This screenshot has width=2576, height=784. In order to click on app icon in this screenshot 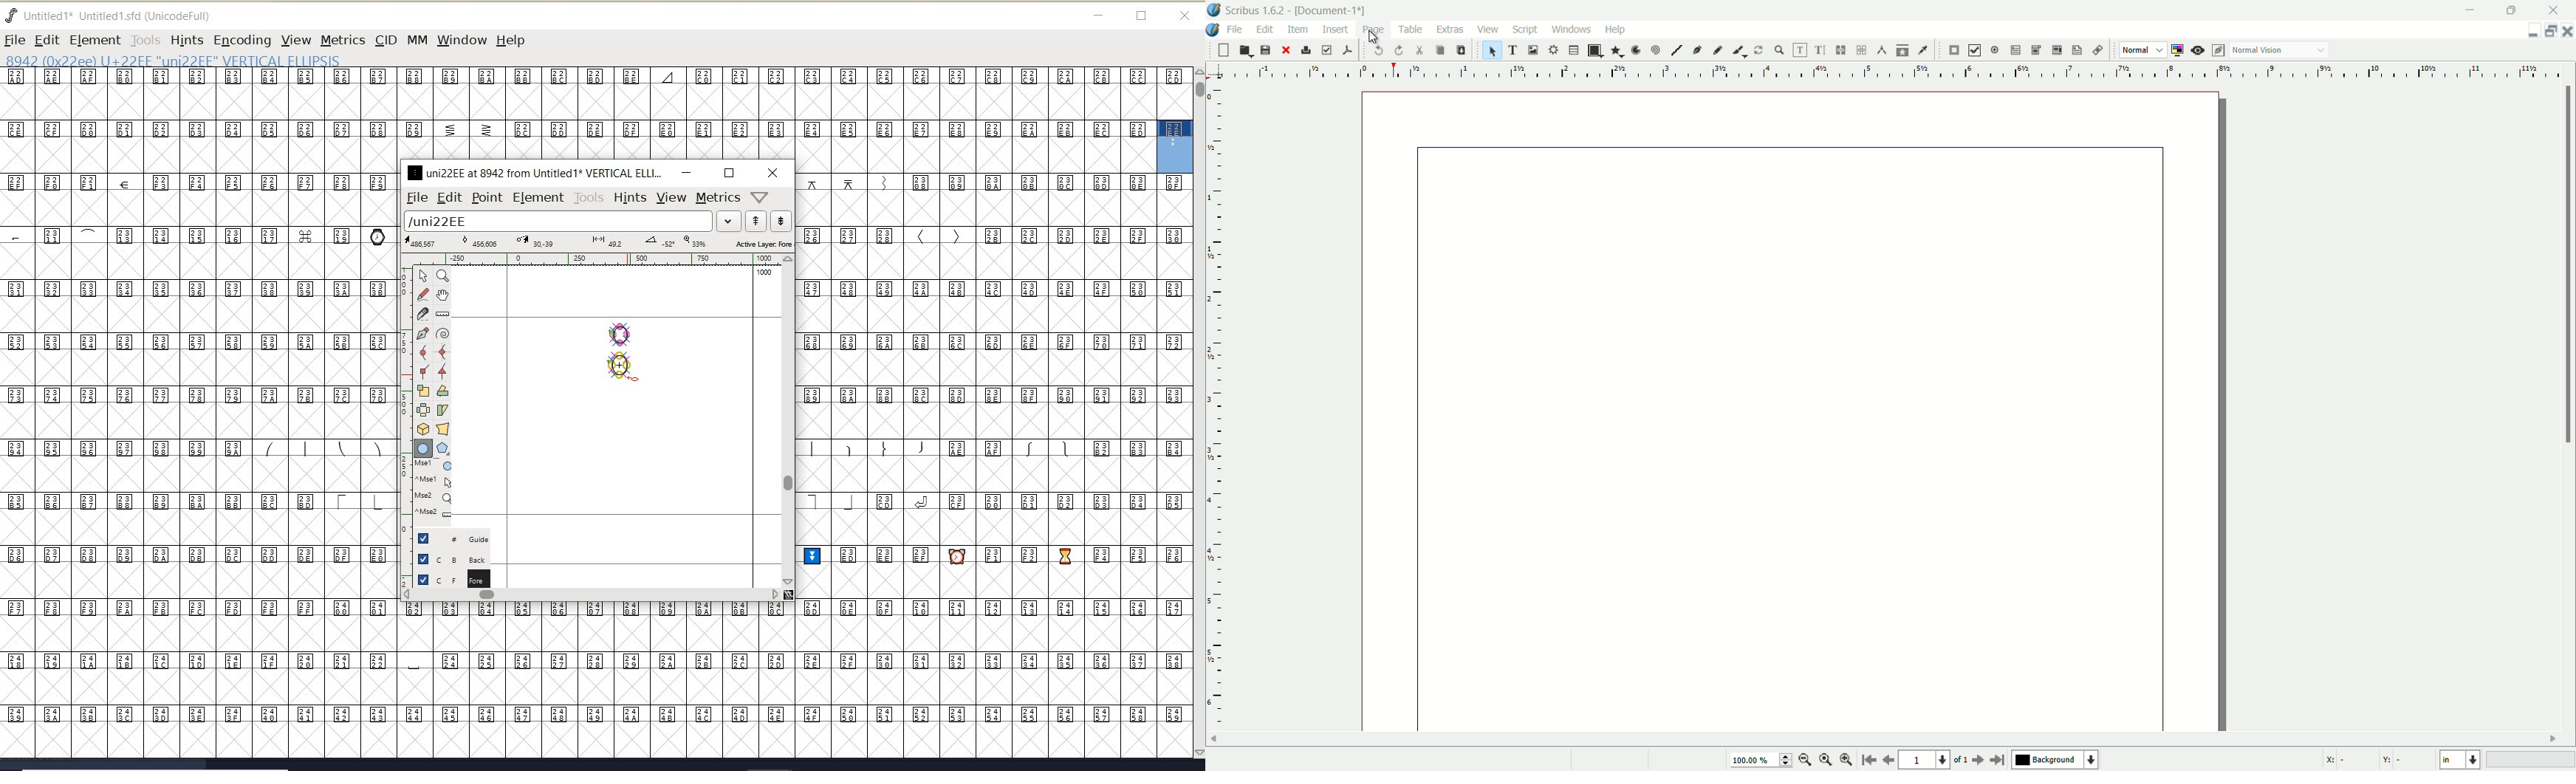, I will do `click(1214, 10)`.